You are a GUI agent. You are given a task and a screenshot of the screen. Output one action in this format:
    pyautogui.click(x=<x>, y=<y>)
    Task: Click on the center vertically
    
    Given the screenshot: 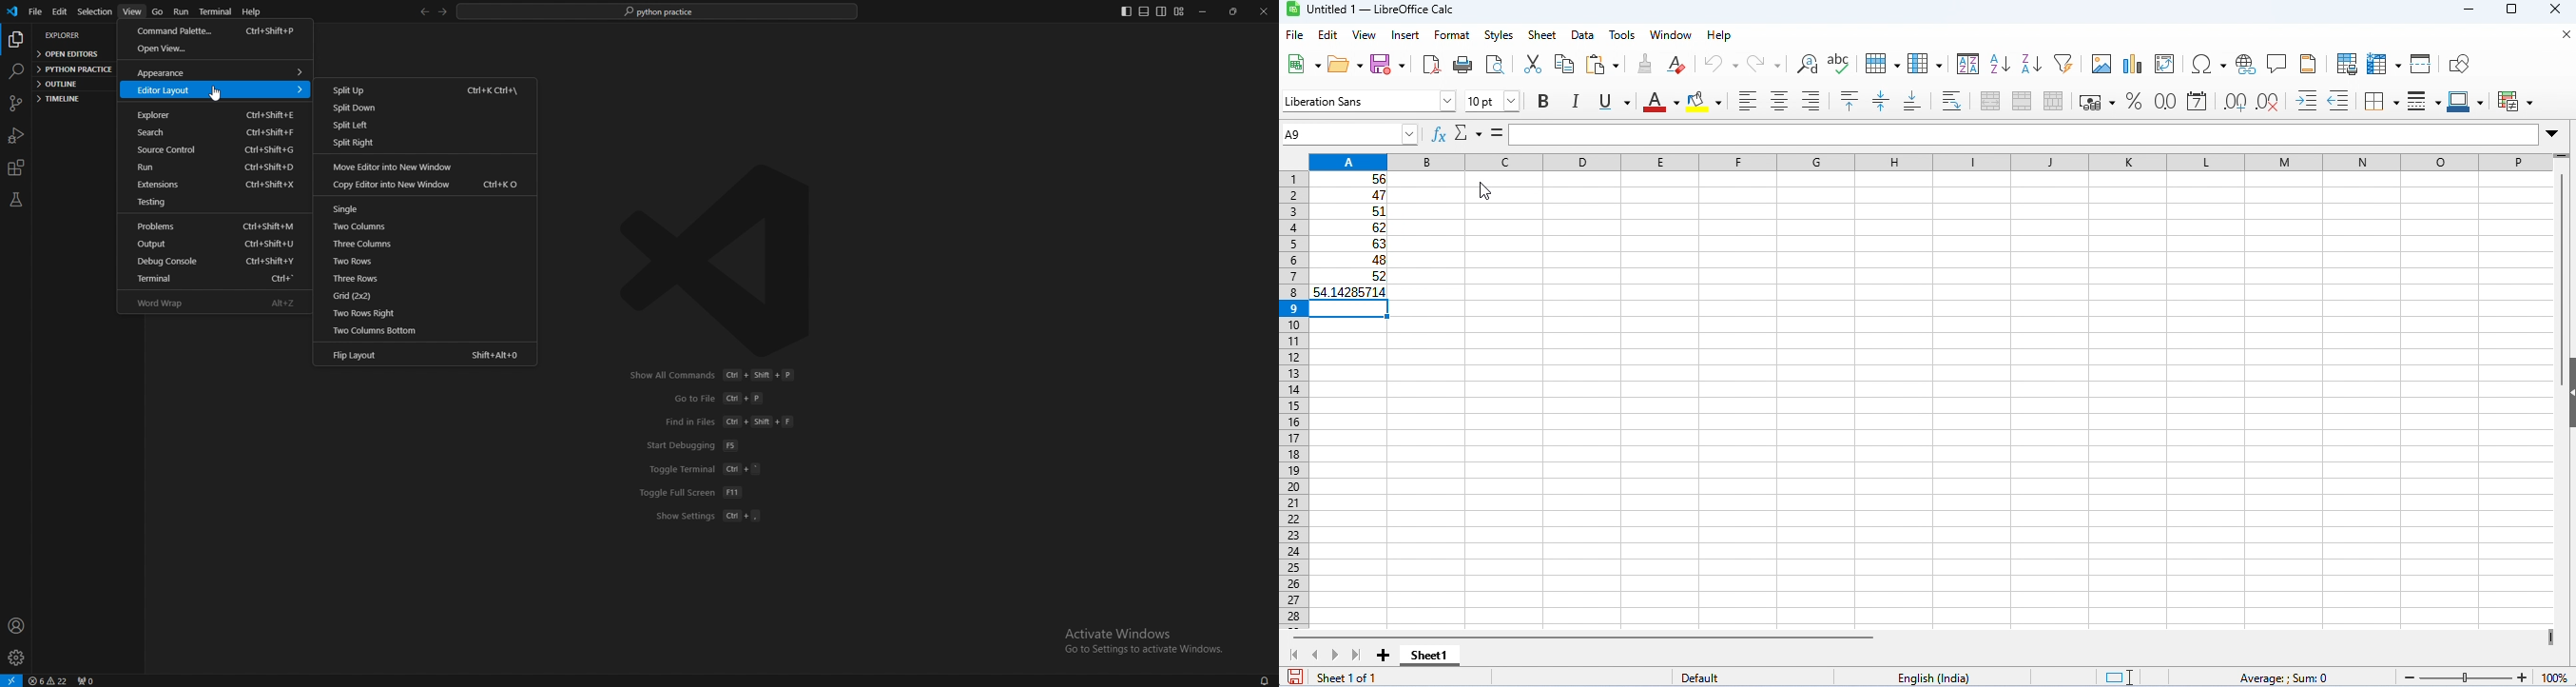 What is the action you would take?
    pyautogui.click(x=1880, y=101)
    